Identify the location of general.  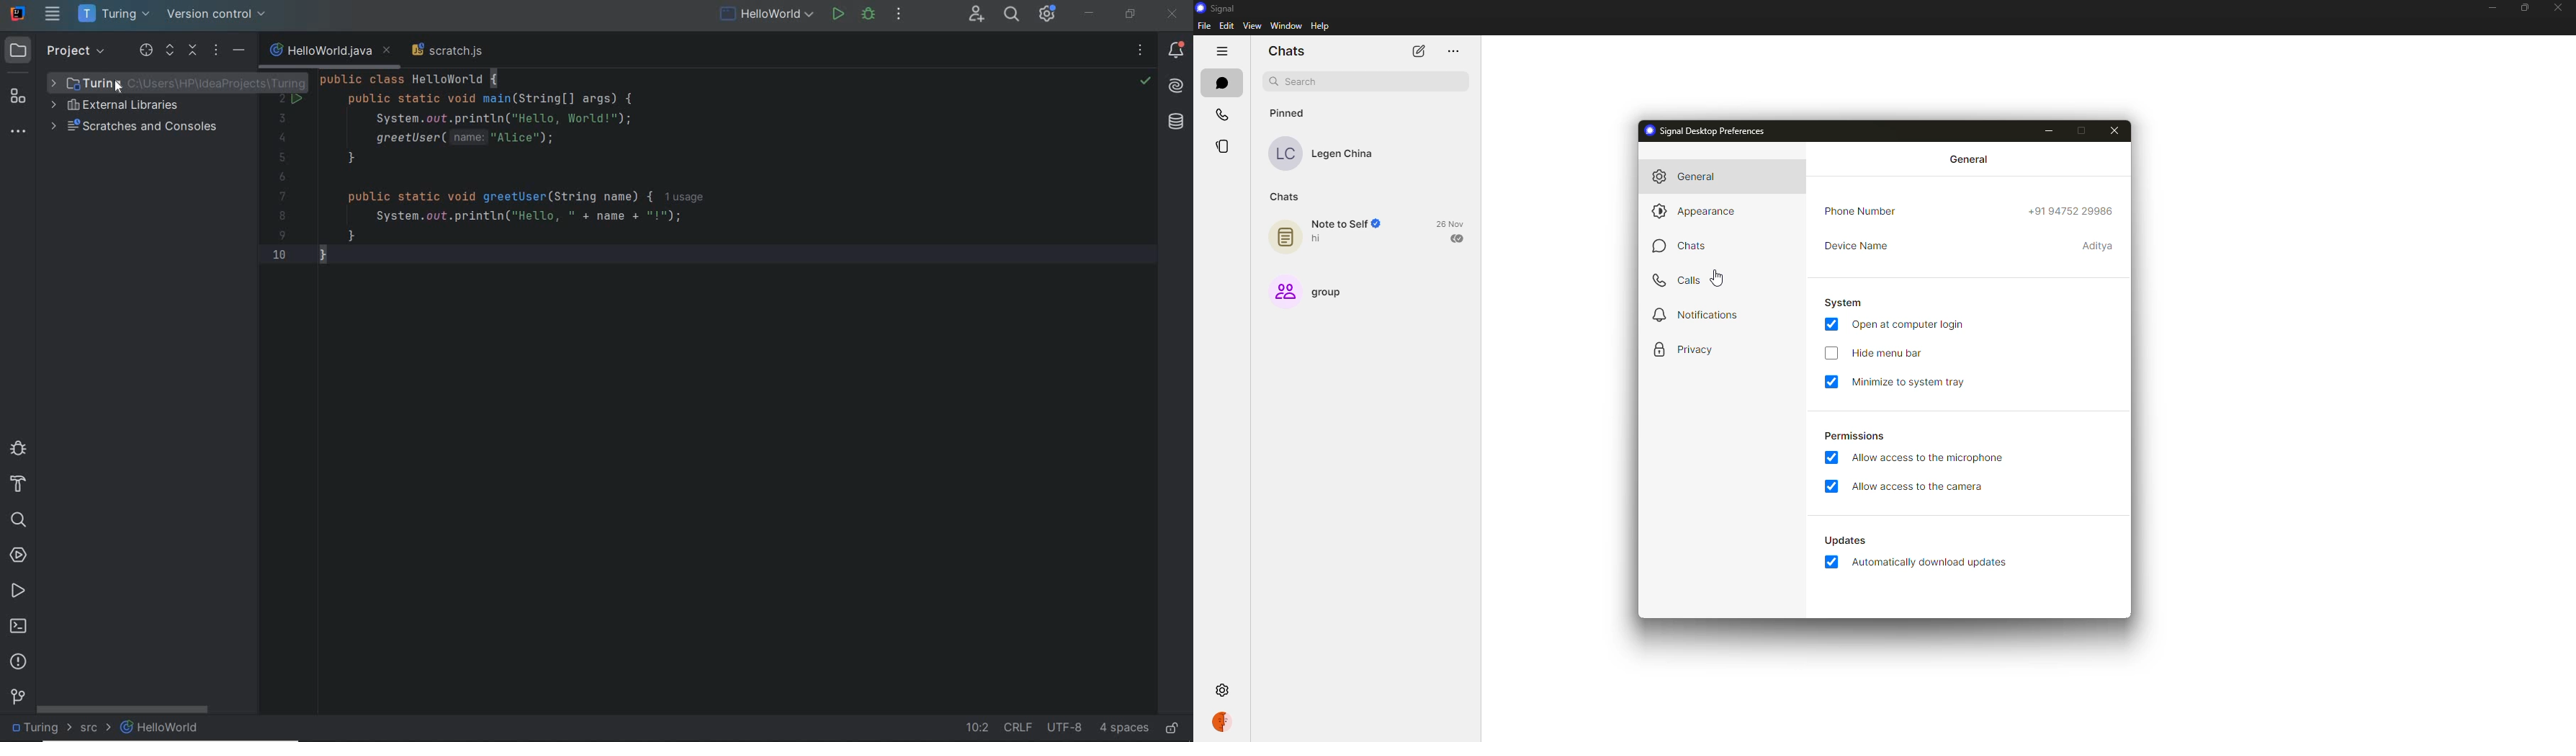
(1967, 158).